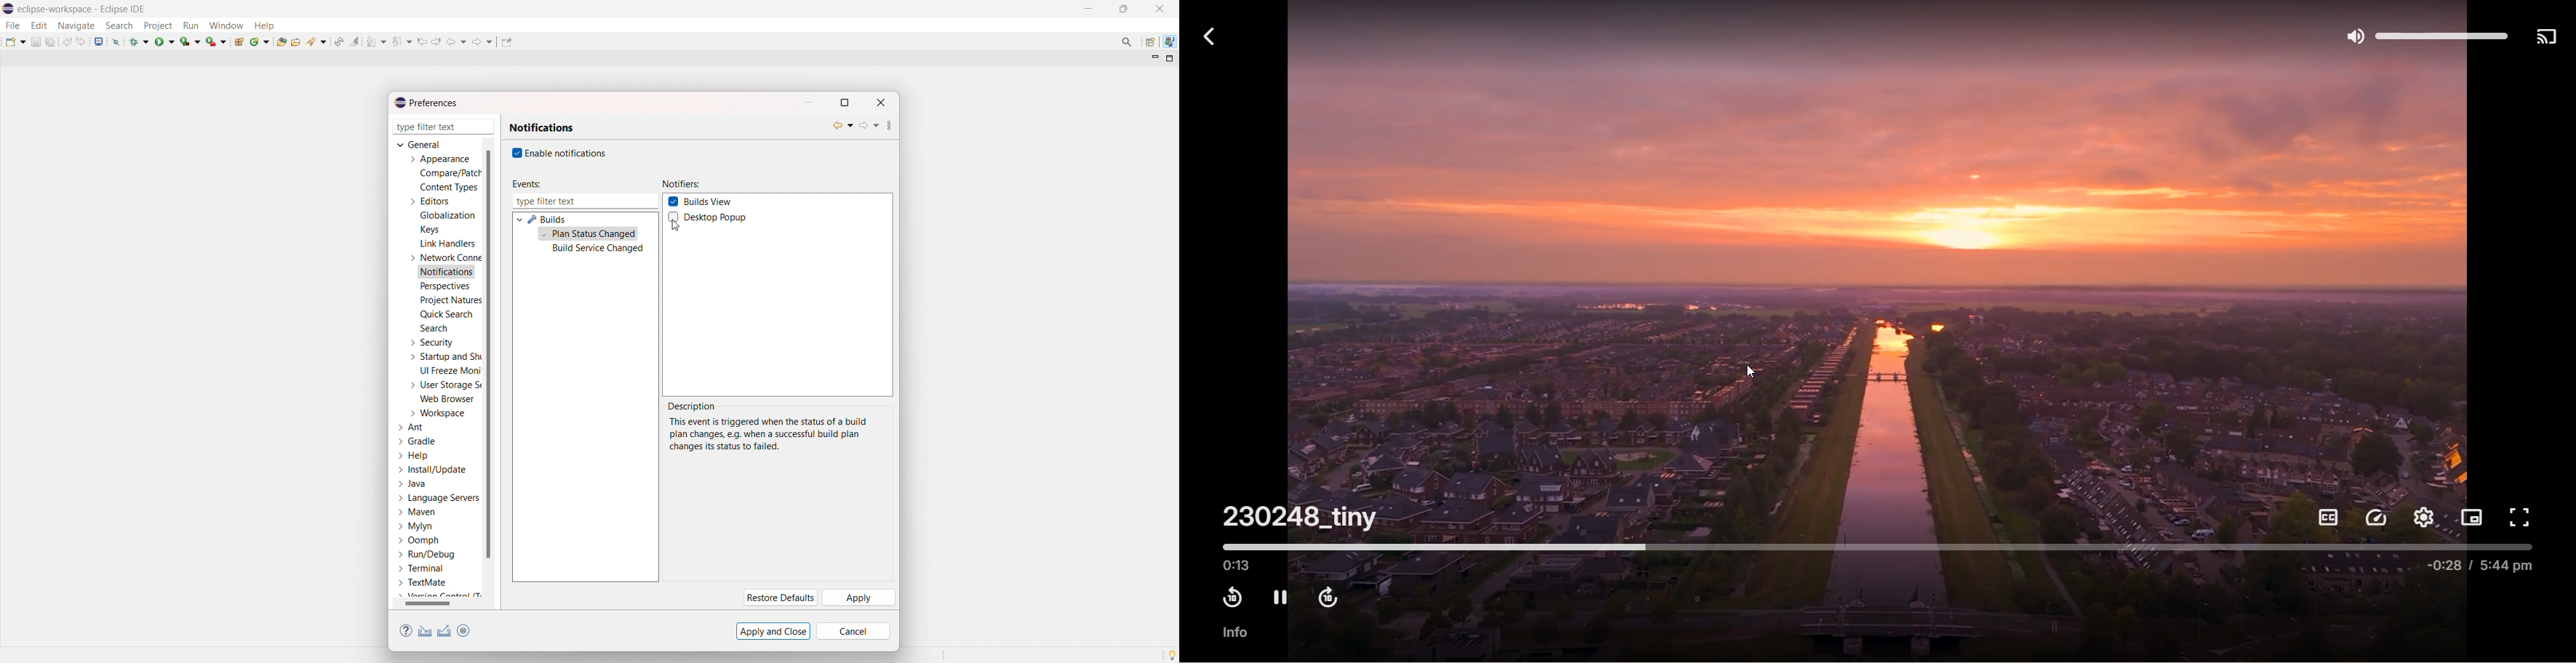  Describe the element at coordinates (853, 631) in the screenshot. I see `cancel` at that location.